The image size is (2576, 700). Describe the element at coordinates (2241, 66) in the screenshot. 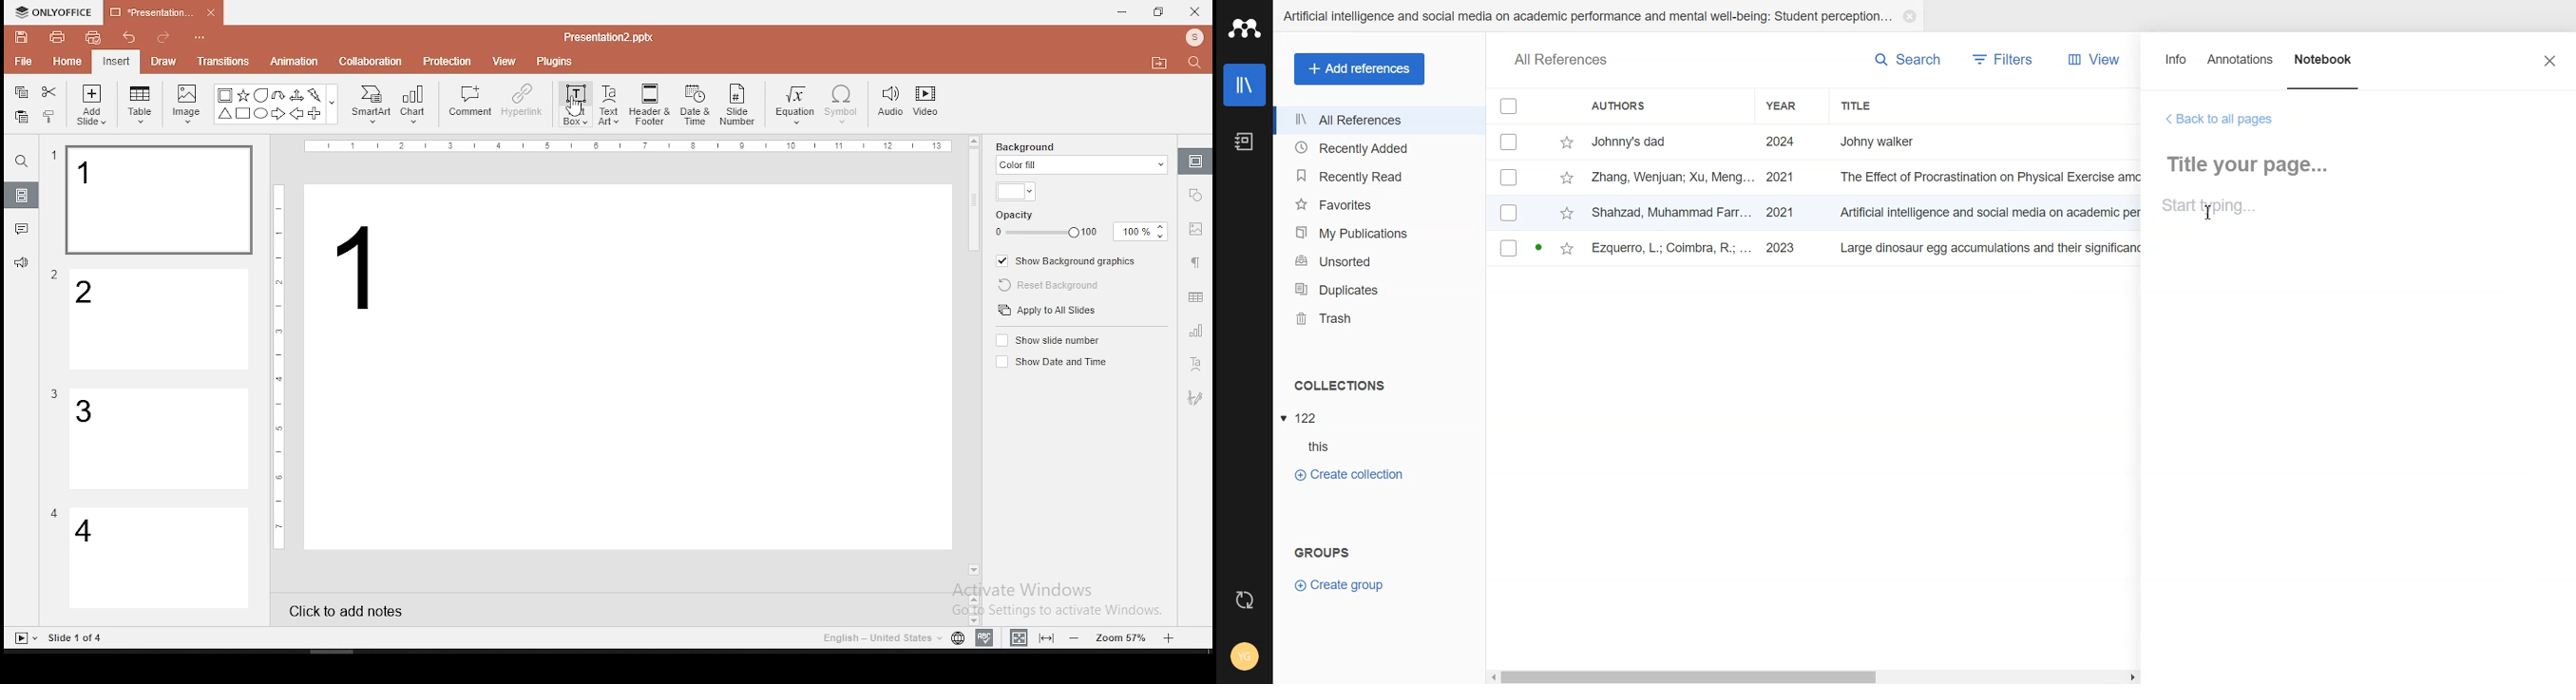

I see `Annotations` at that location.